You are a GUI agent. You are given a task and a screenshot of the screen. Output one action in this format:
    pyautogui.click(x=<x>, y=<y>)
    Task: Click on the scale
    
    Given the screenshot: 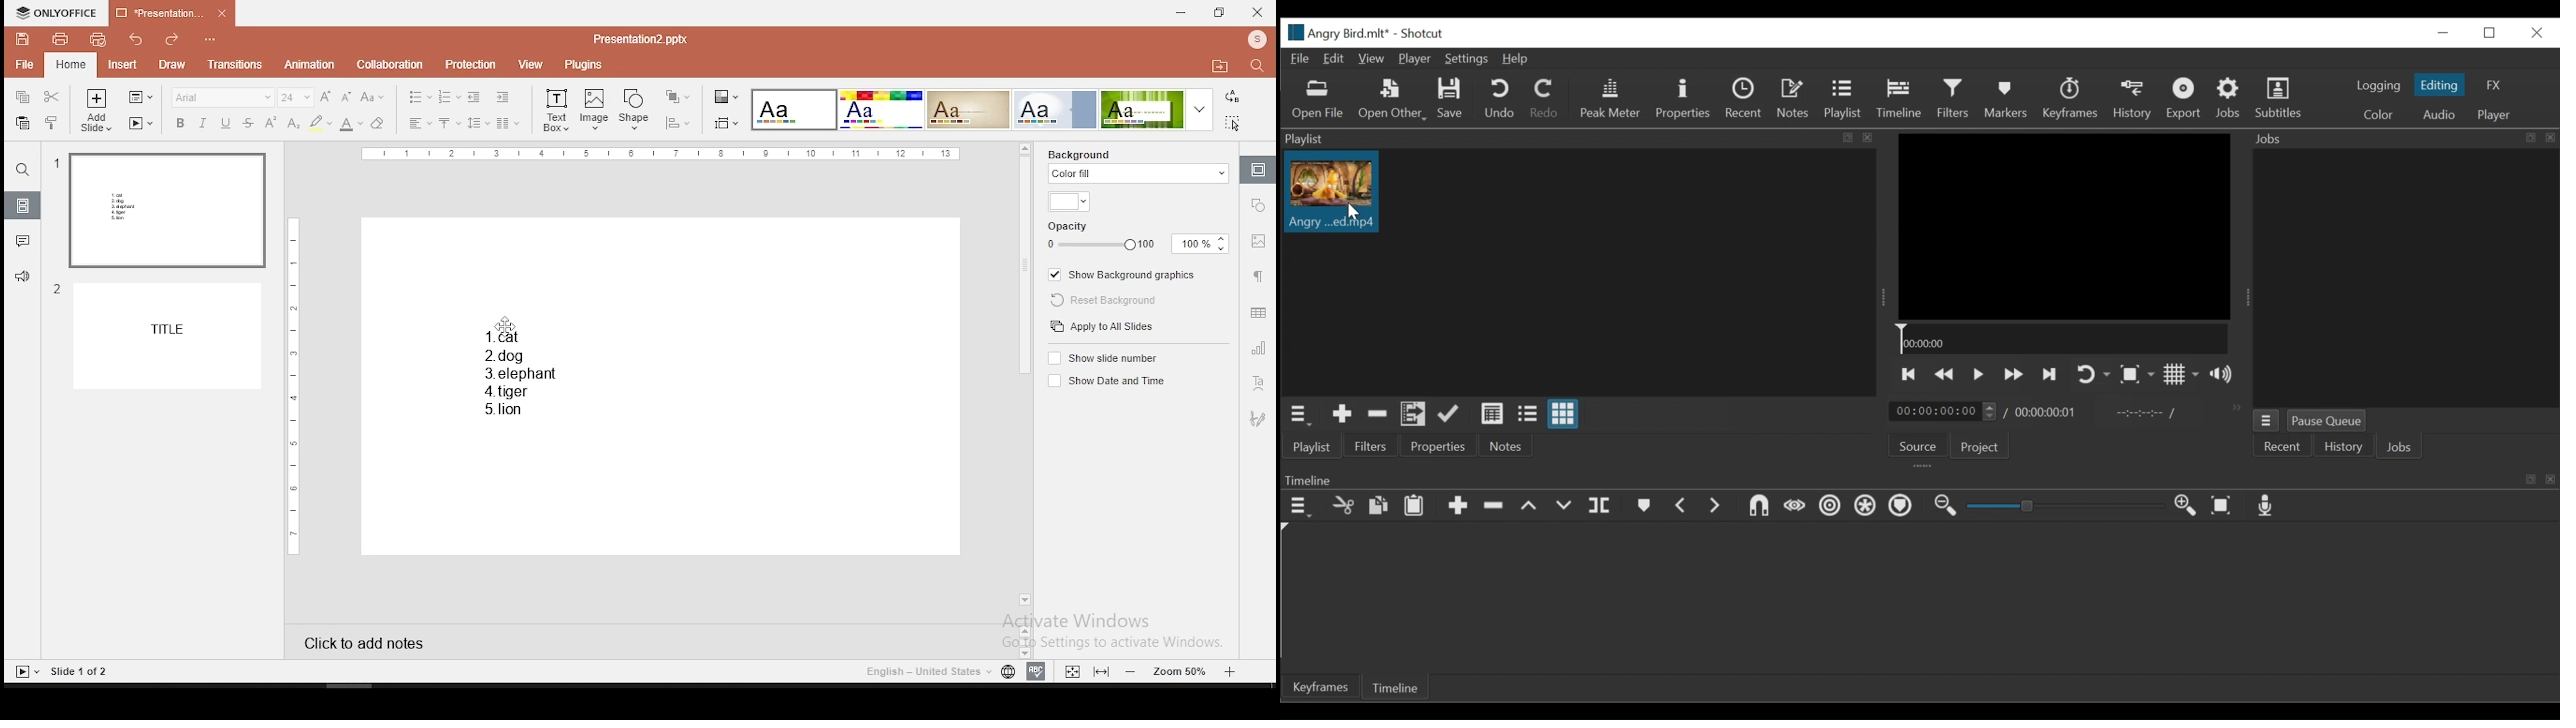 What is the action you would take?
    pyautogui.click(x=291, y=384)
    